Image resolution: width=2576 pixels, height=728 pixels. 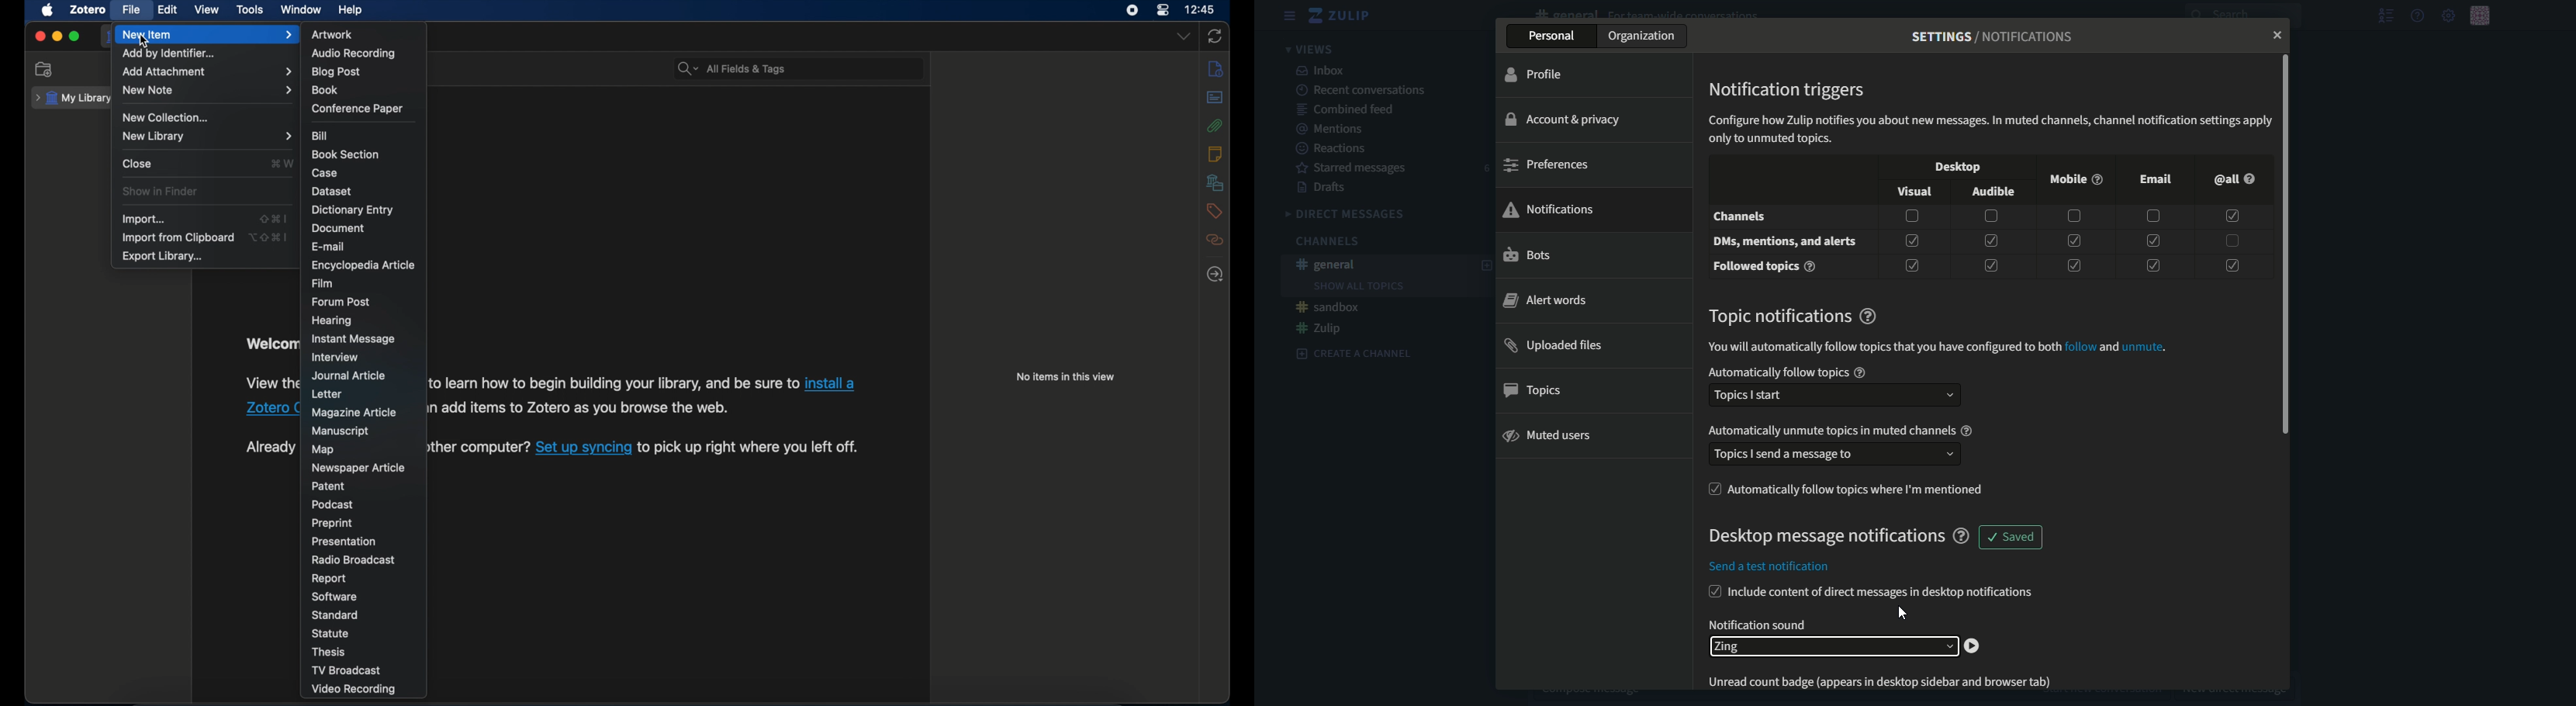 What do you see at coordinates (1184, 35) in the screenshot?
I see `dropdown` at bounding box center [1184, 35].